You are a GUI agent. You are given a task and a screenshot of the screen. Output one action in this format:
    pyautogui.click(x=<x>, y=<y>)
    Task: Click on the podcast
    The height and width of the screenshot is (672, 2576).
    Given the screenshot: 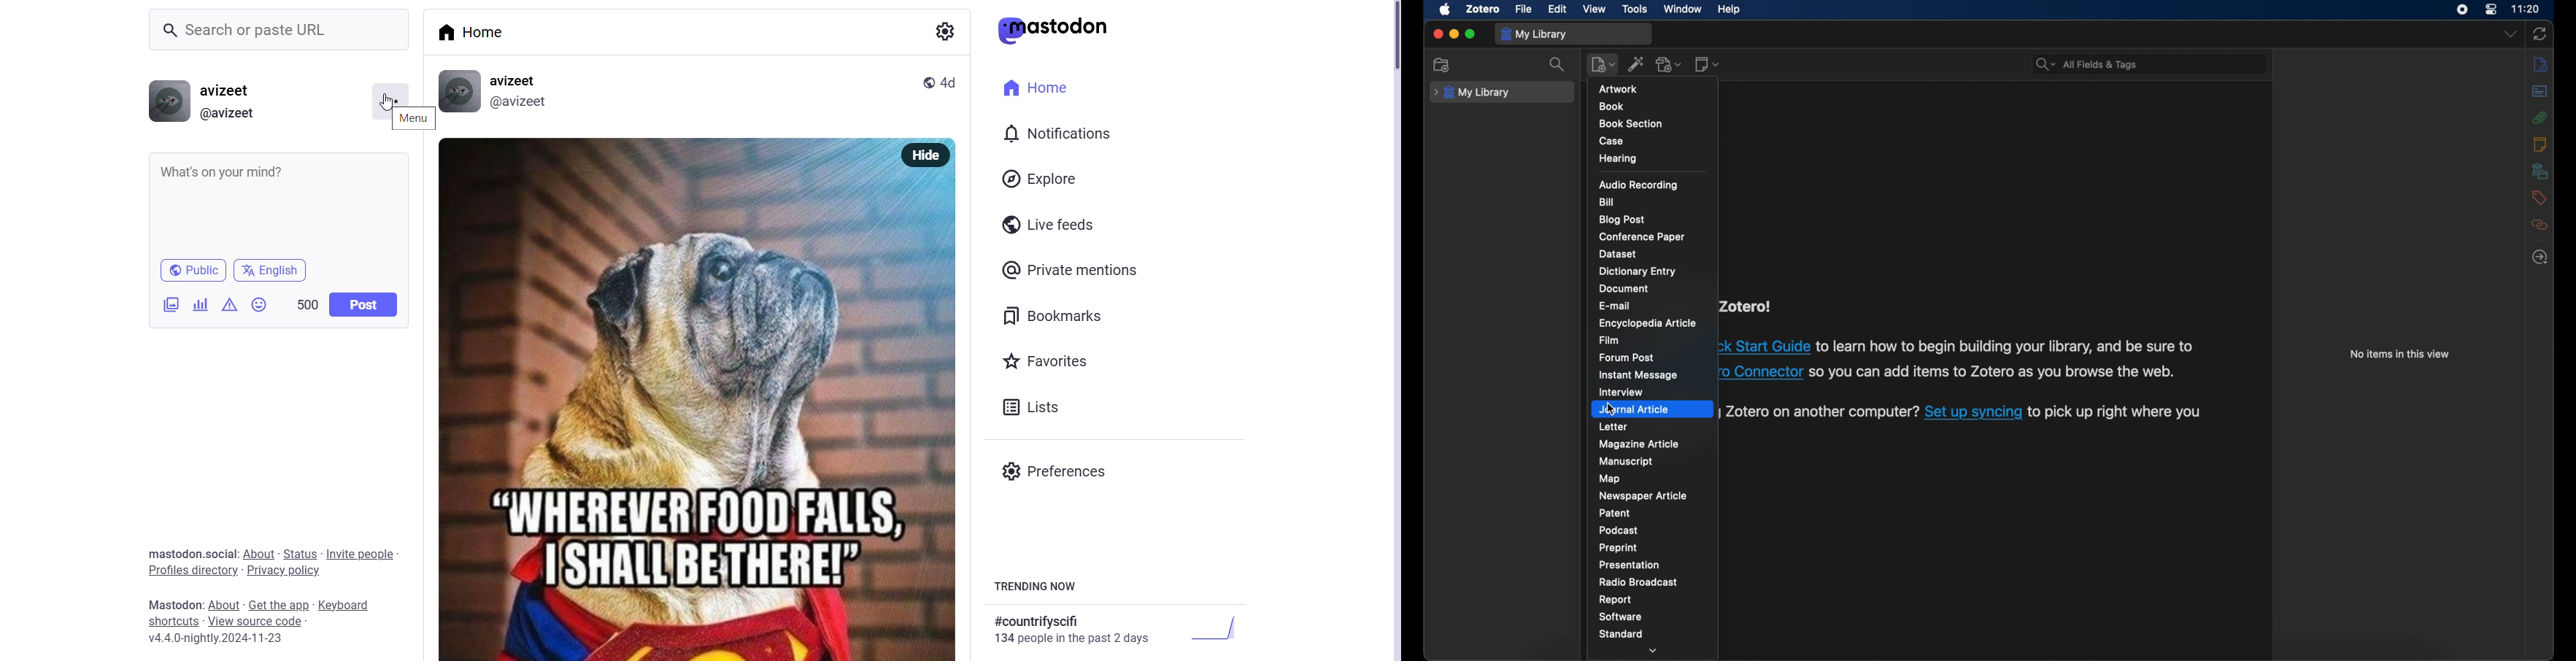 What is the action you would take?
    pyautogui.click(x=1618, y=530)
    